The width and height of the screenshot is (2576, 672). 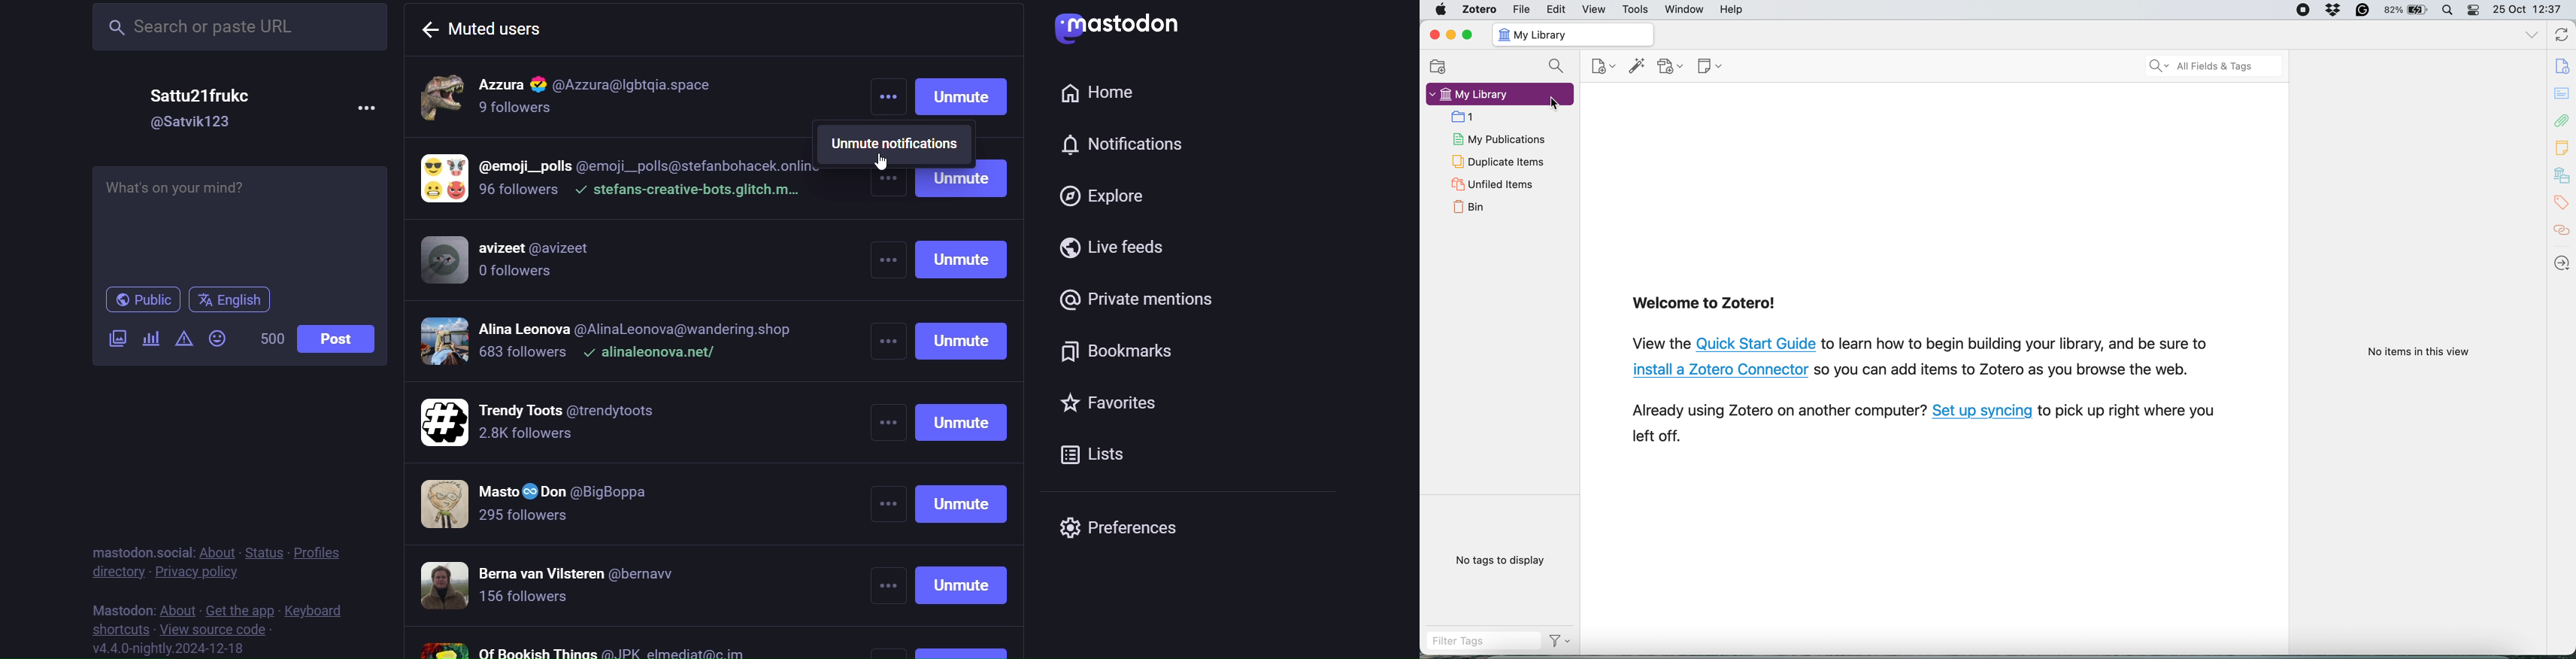 I want to click on maximise, so click(x=1470, y=35).